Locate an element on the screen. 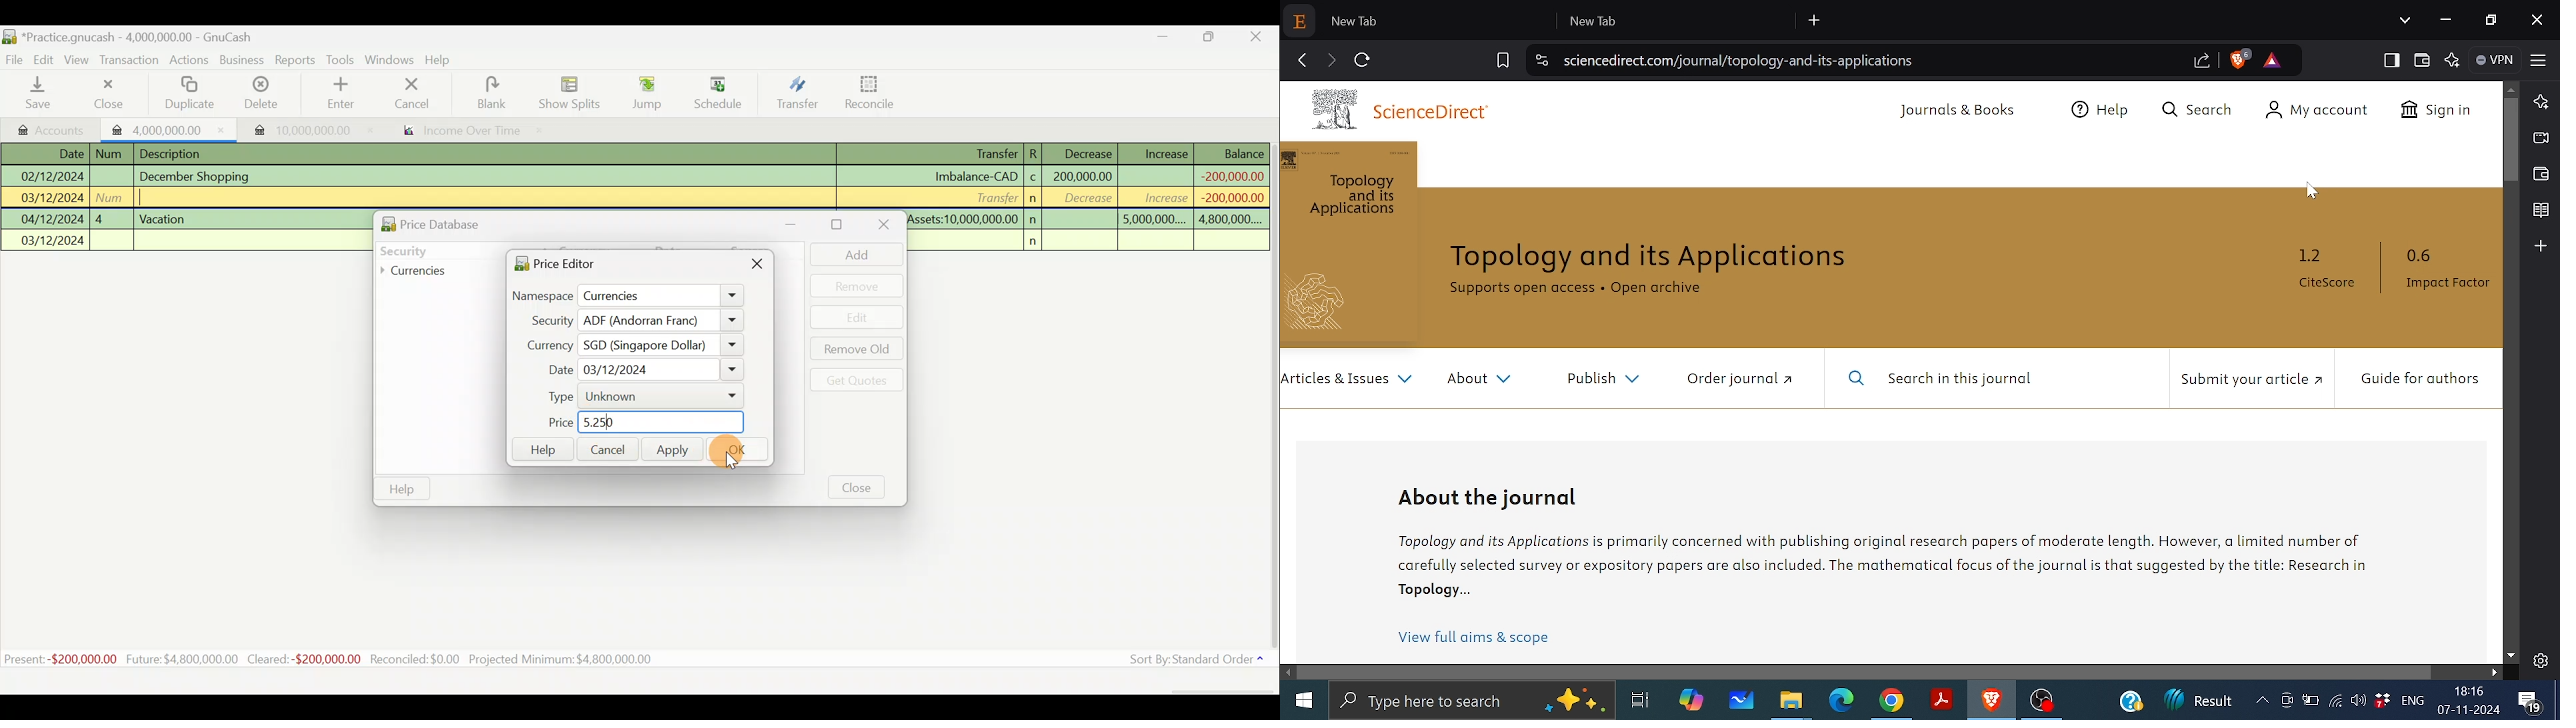  Supports open access is located at coordinates (1521, 288).